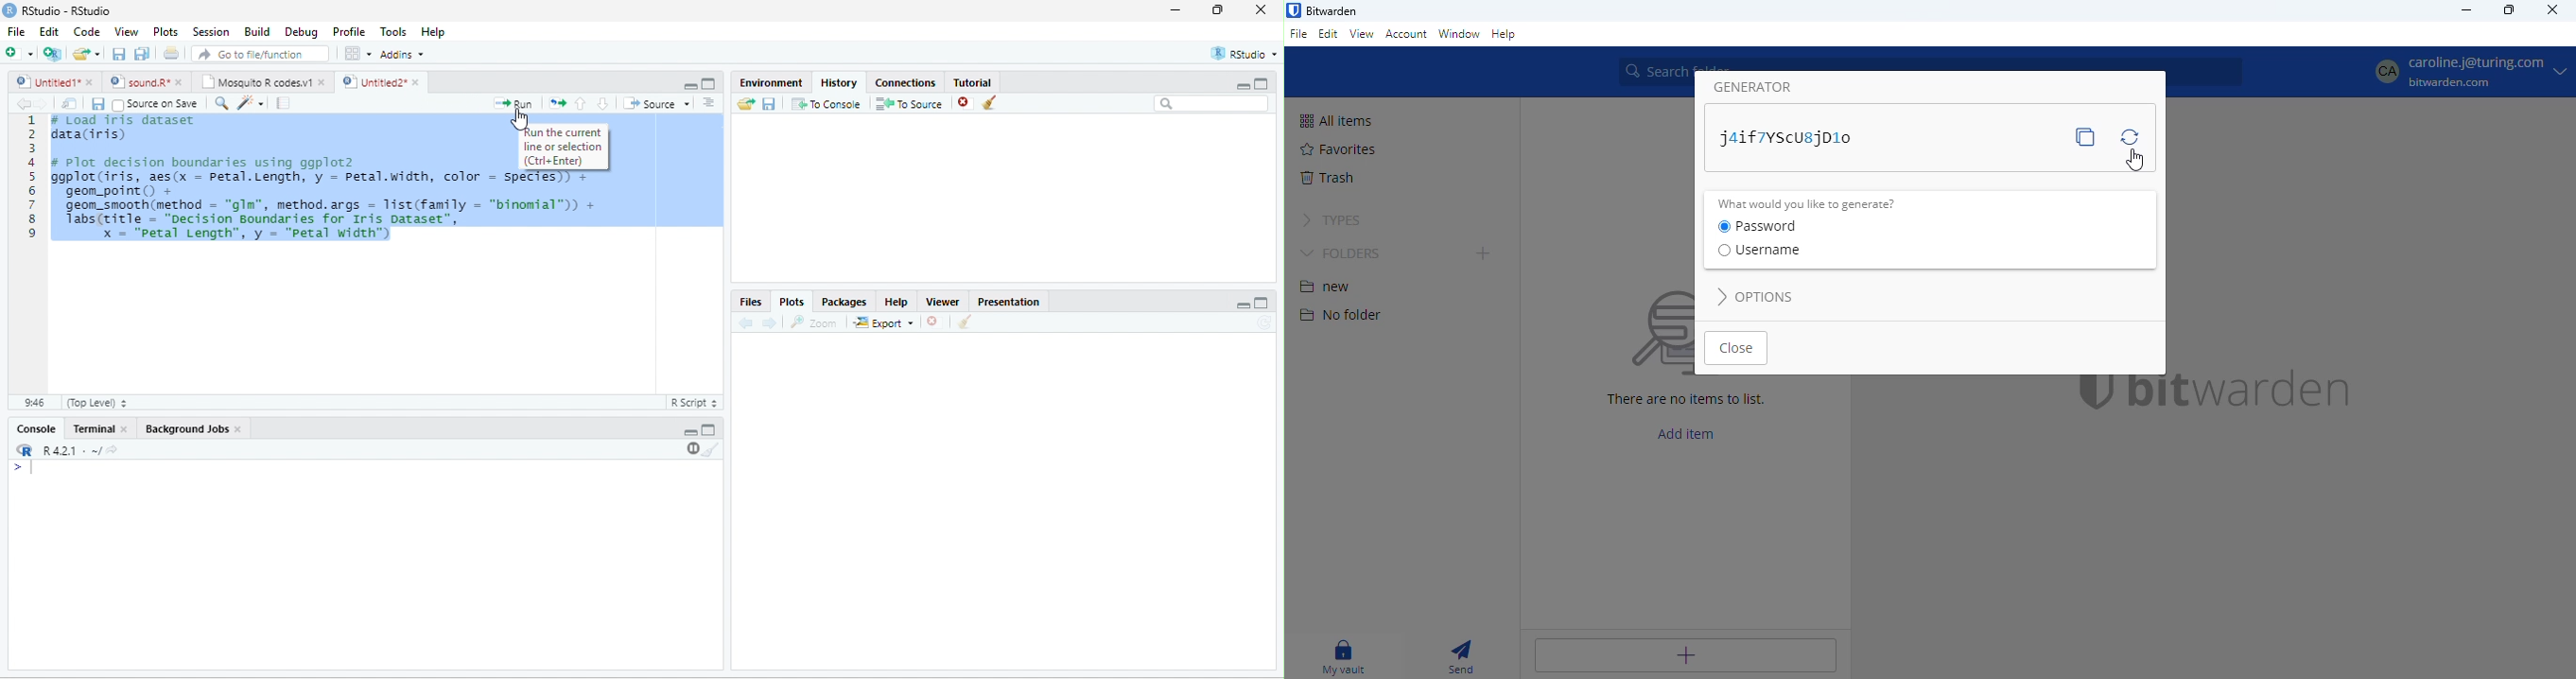 This screenshot has height=700, width=2576. Describe the element at coordinates (1460, 656) in the screenshot. I see `send` at that location.